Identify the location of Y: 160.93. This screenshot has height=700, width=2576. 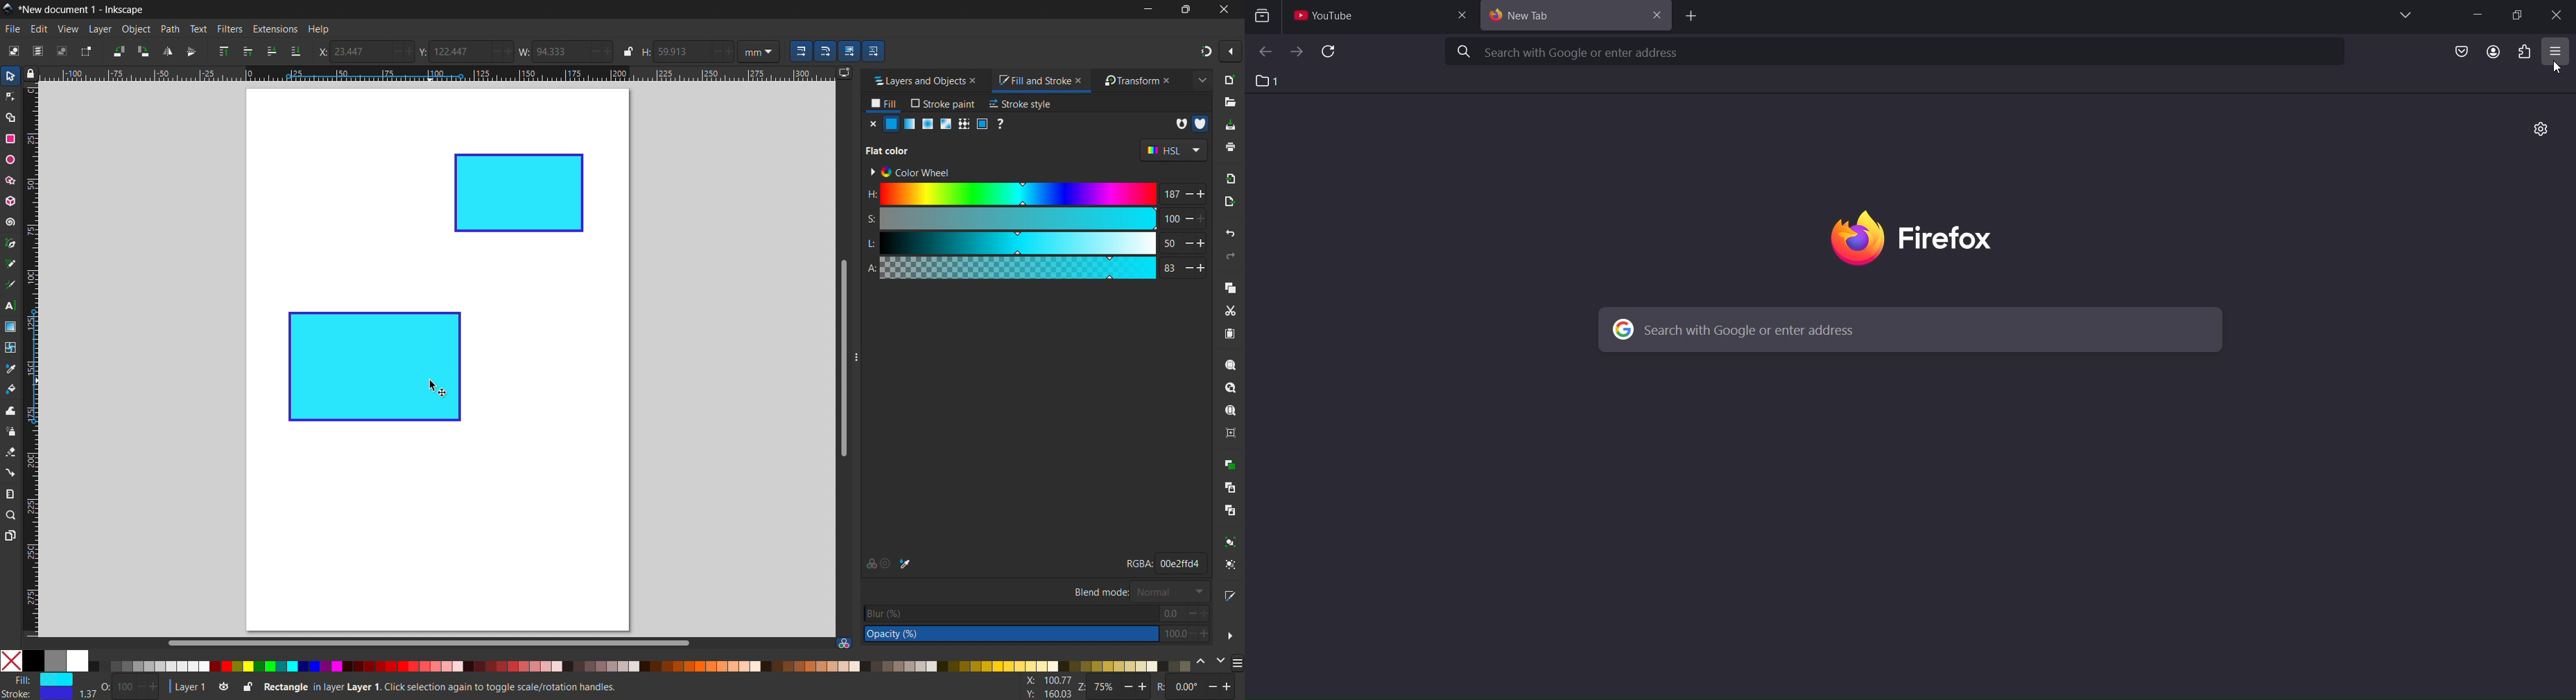
(1044, 695).